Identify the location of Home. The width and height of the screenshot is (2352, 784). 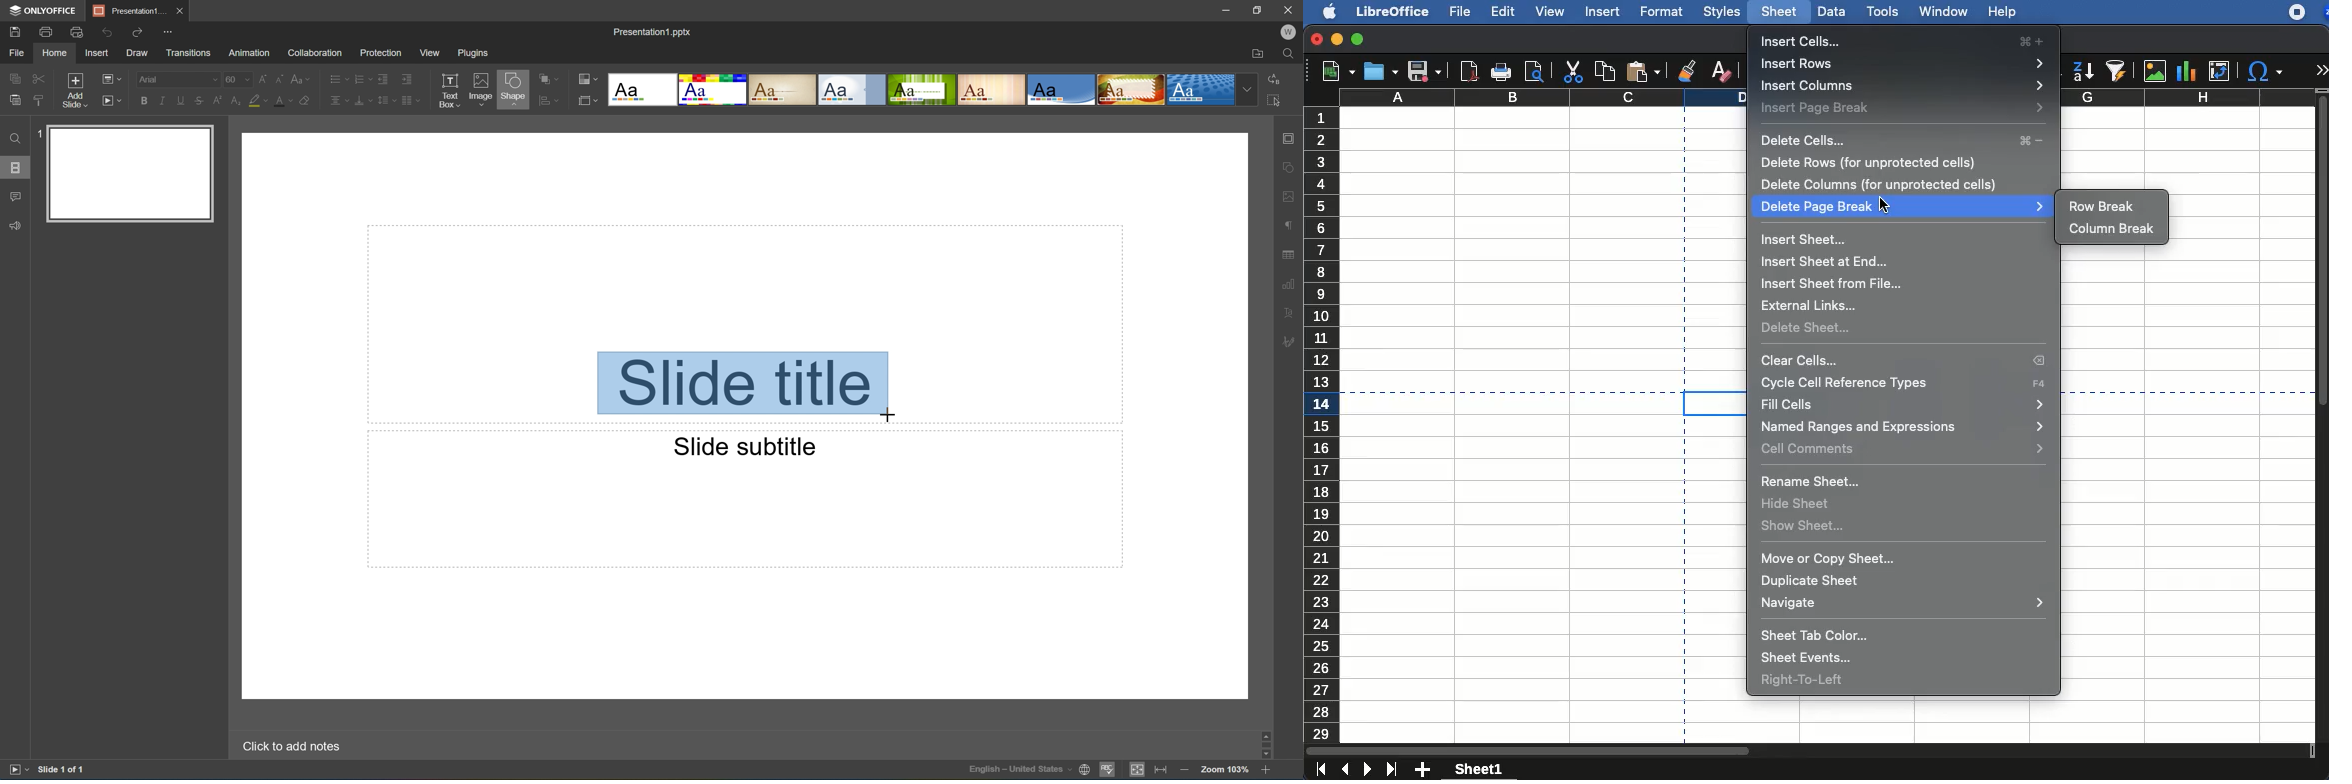
(54, 53).